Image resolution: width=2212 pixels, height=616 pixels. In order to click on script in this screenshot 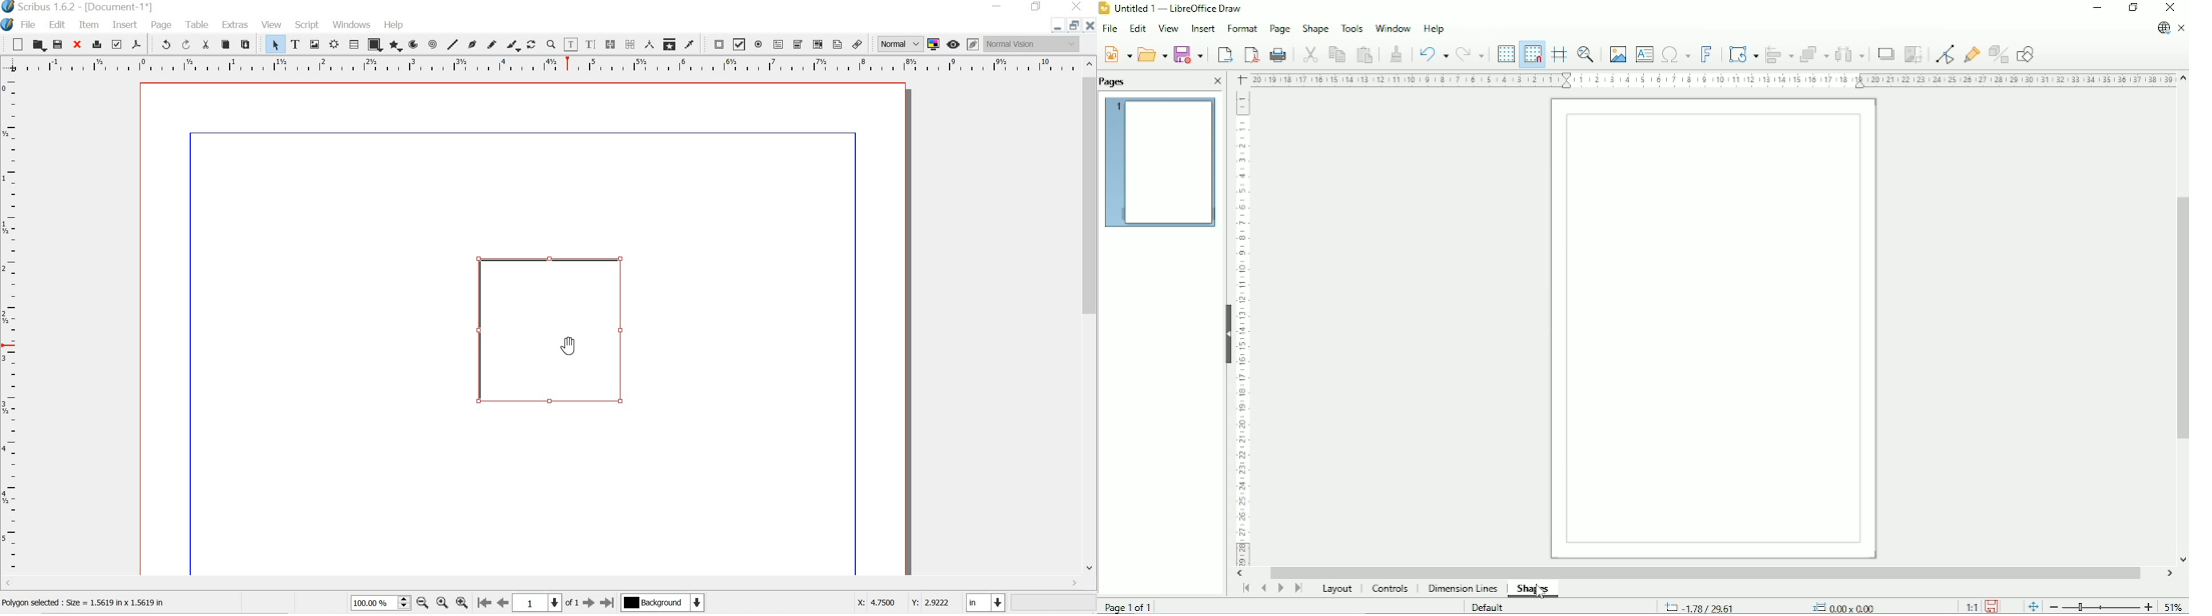, I will do `click(308, 23)`.